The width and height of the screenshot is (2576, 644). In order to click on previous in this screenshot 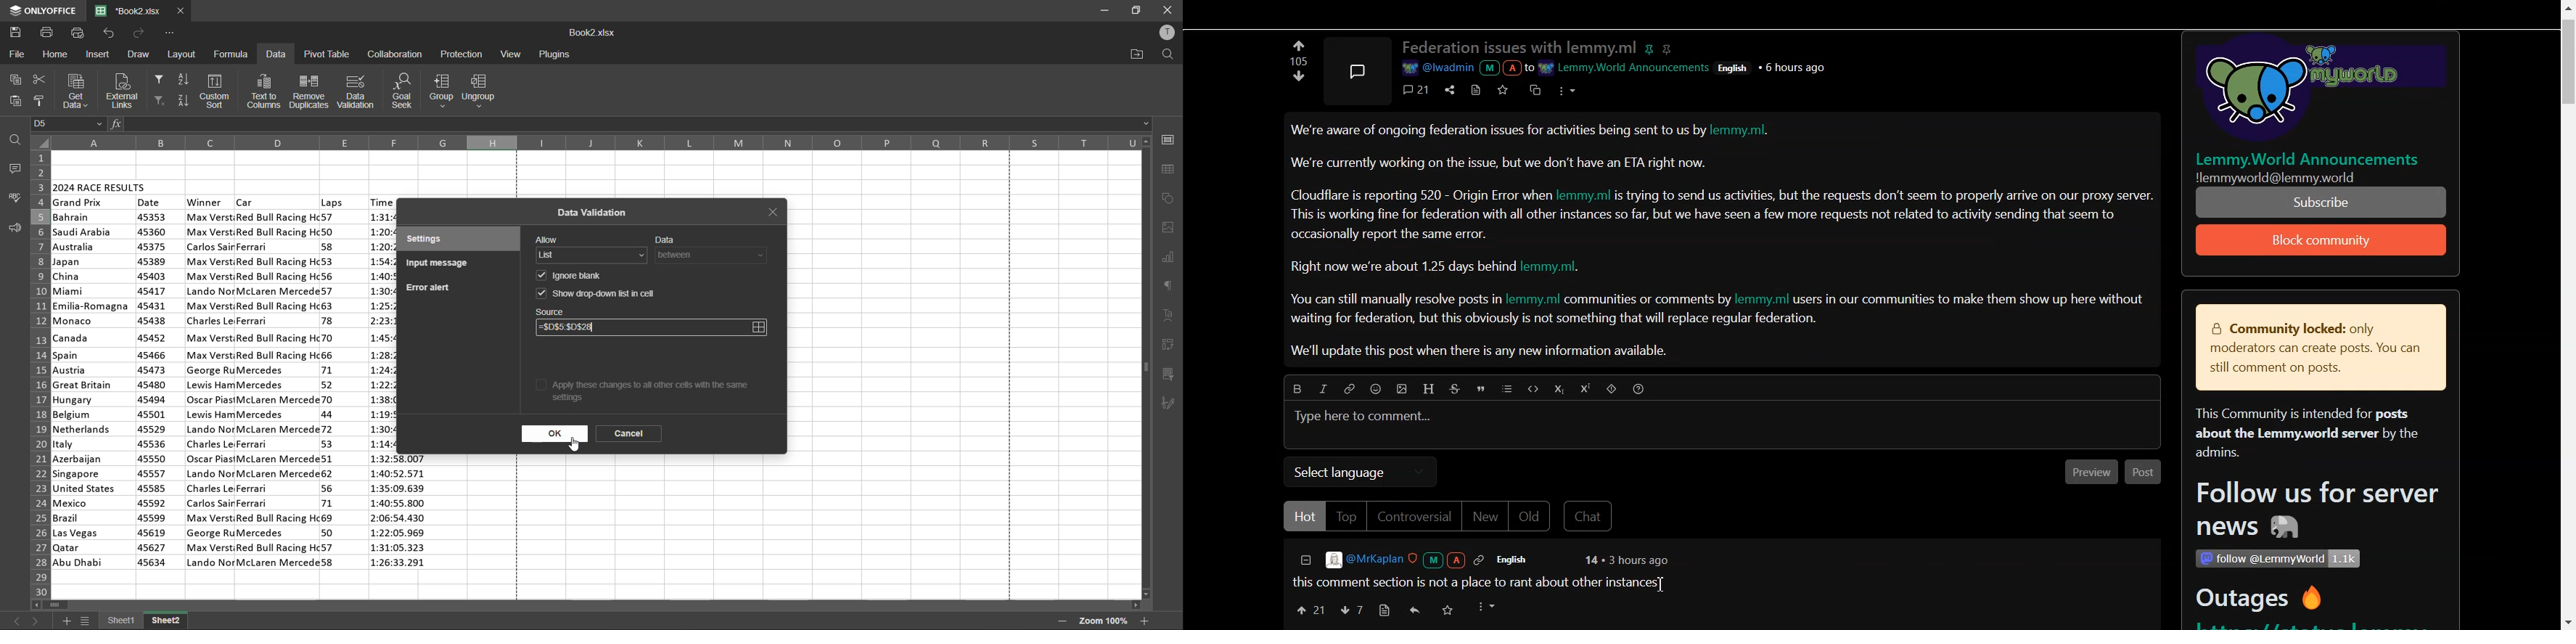, I will do `click(15, 620)`.